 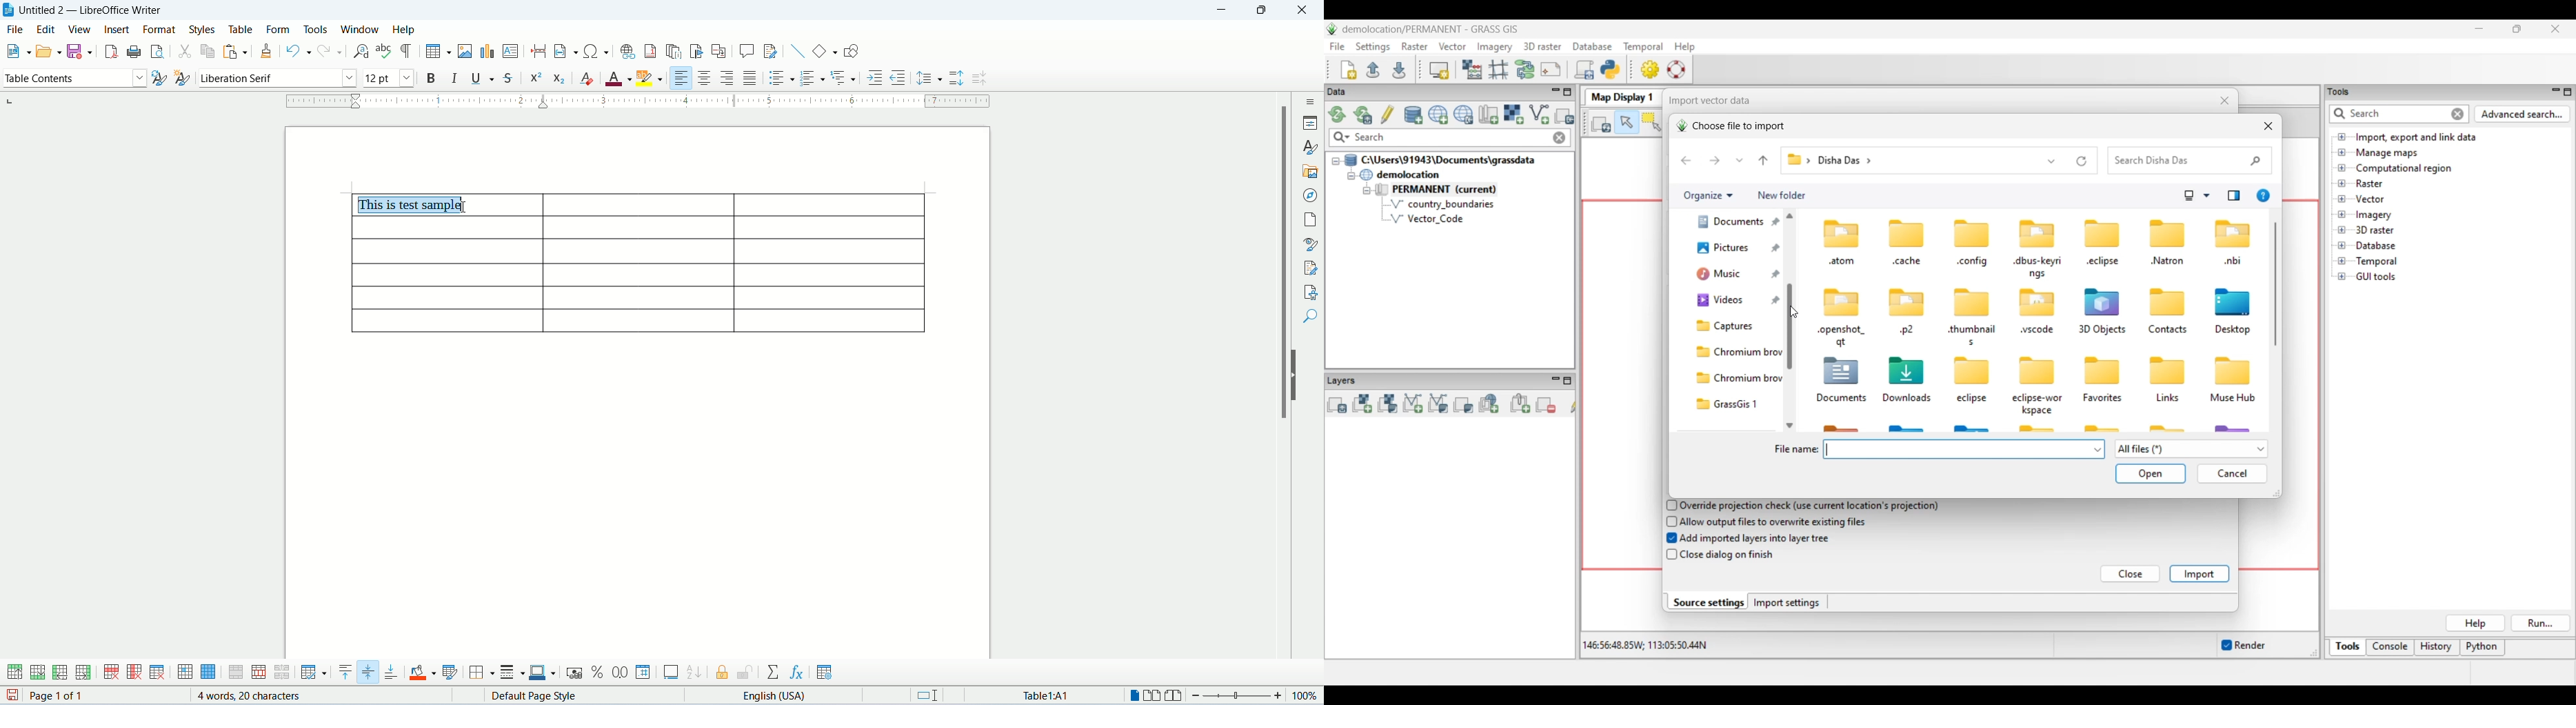 I want to click on border style, so click(x=513, y=673).